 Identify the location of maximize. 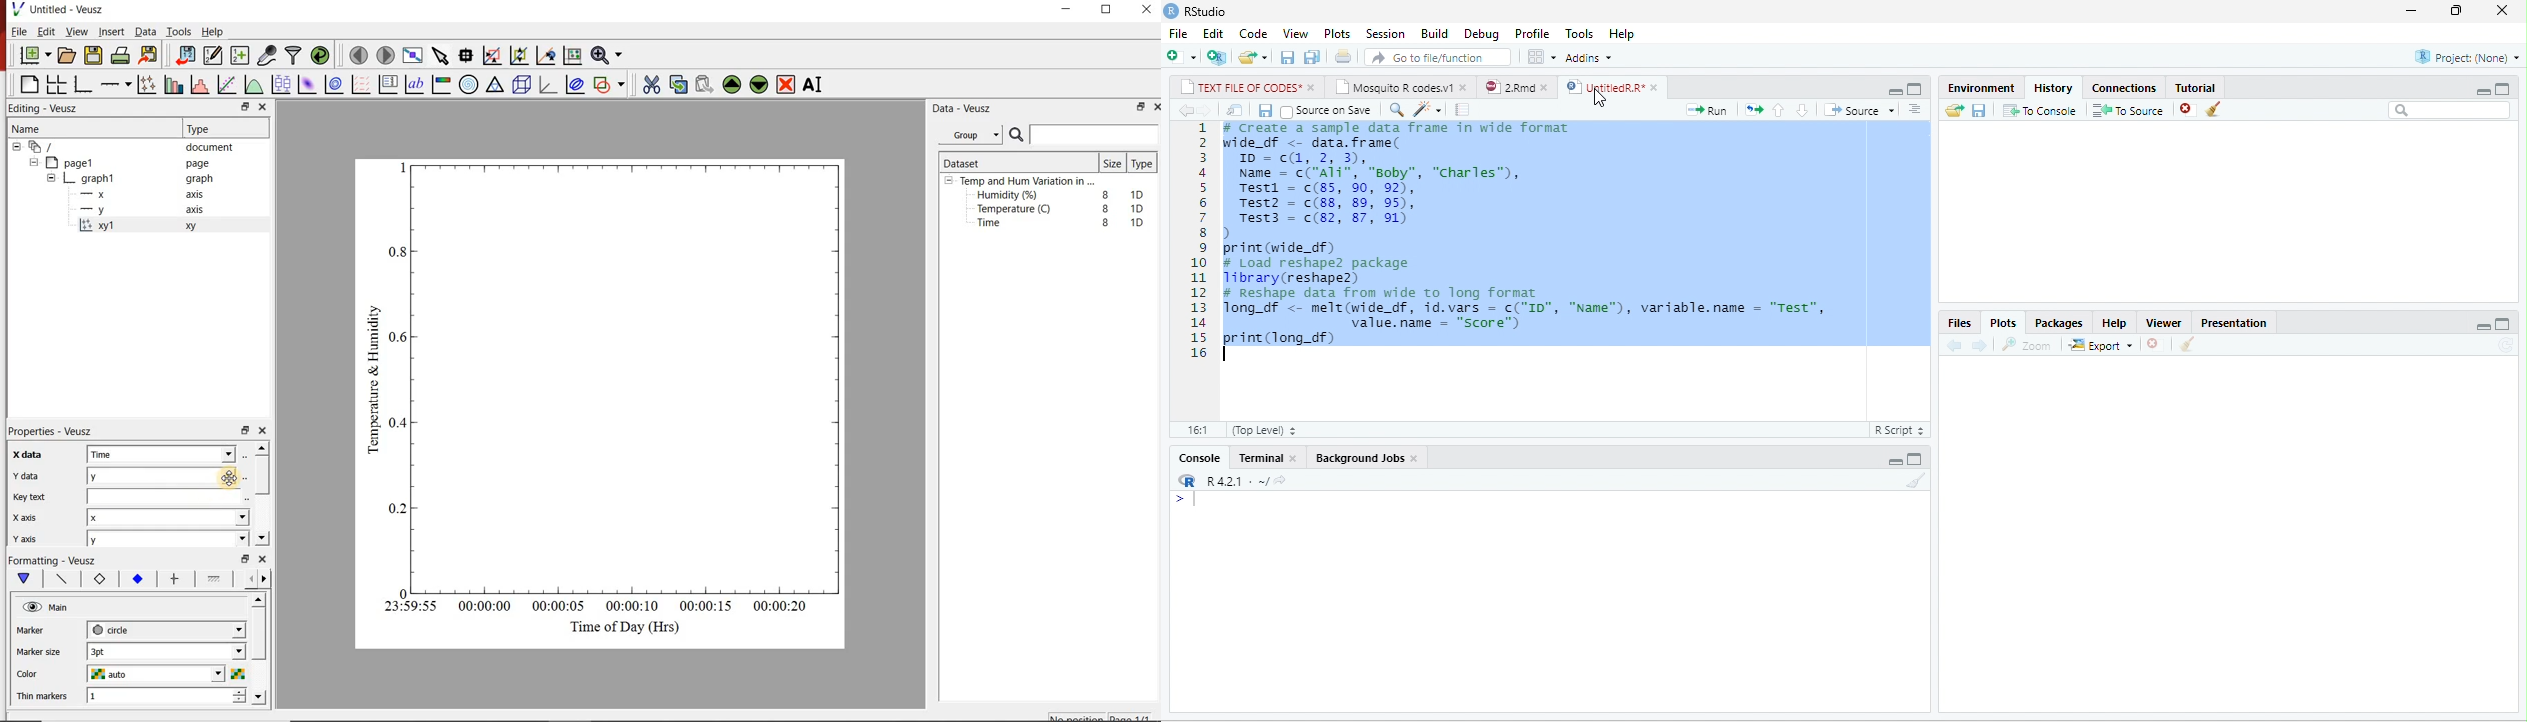
(1915, 459).